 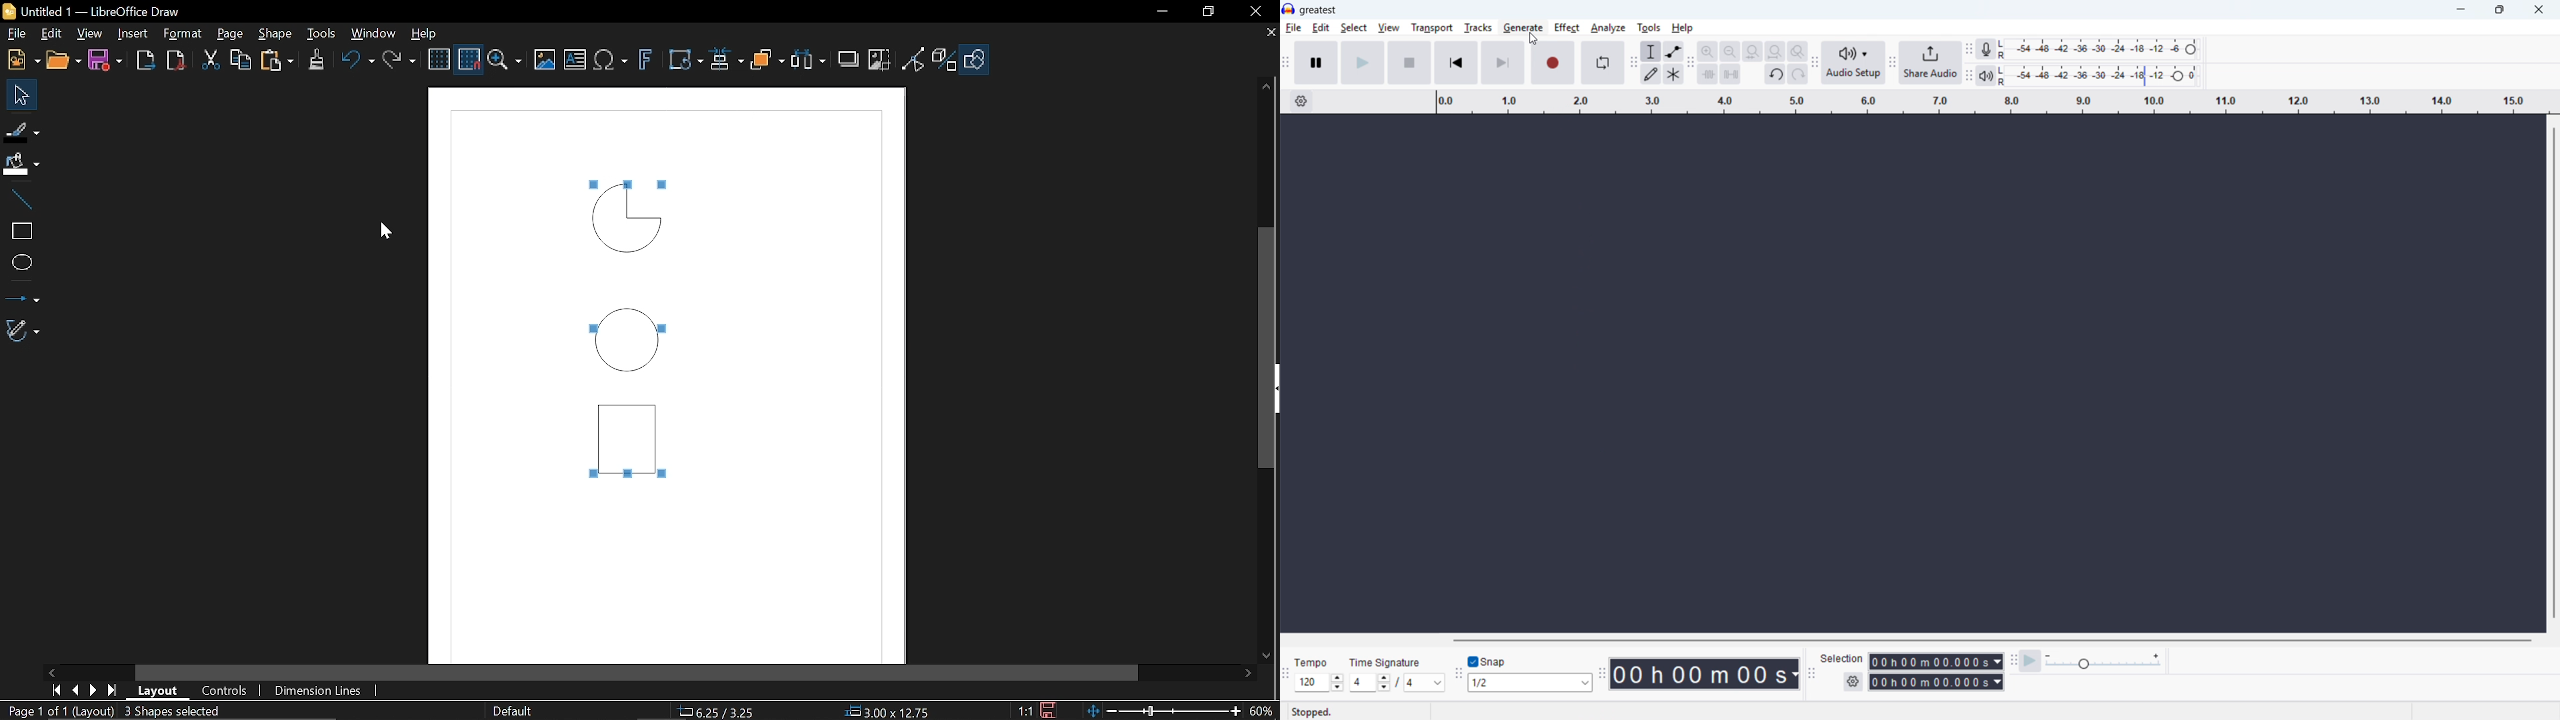 What do you see at coordinates (146, 60) in the screenshot?
I see `Export` at bounding box center [146, 60].